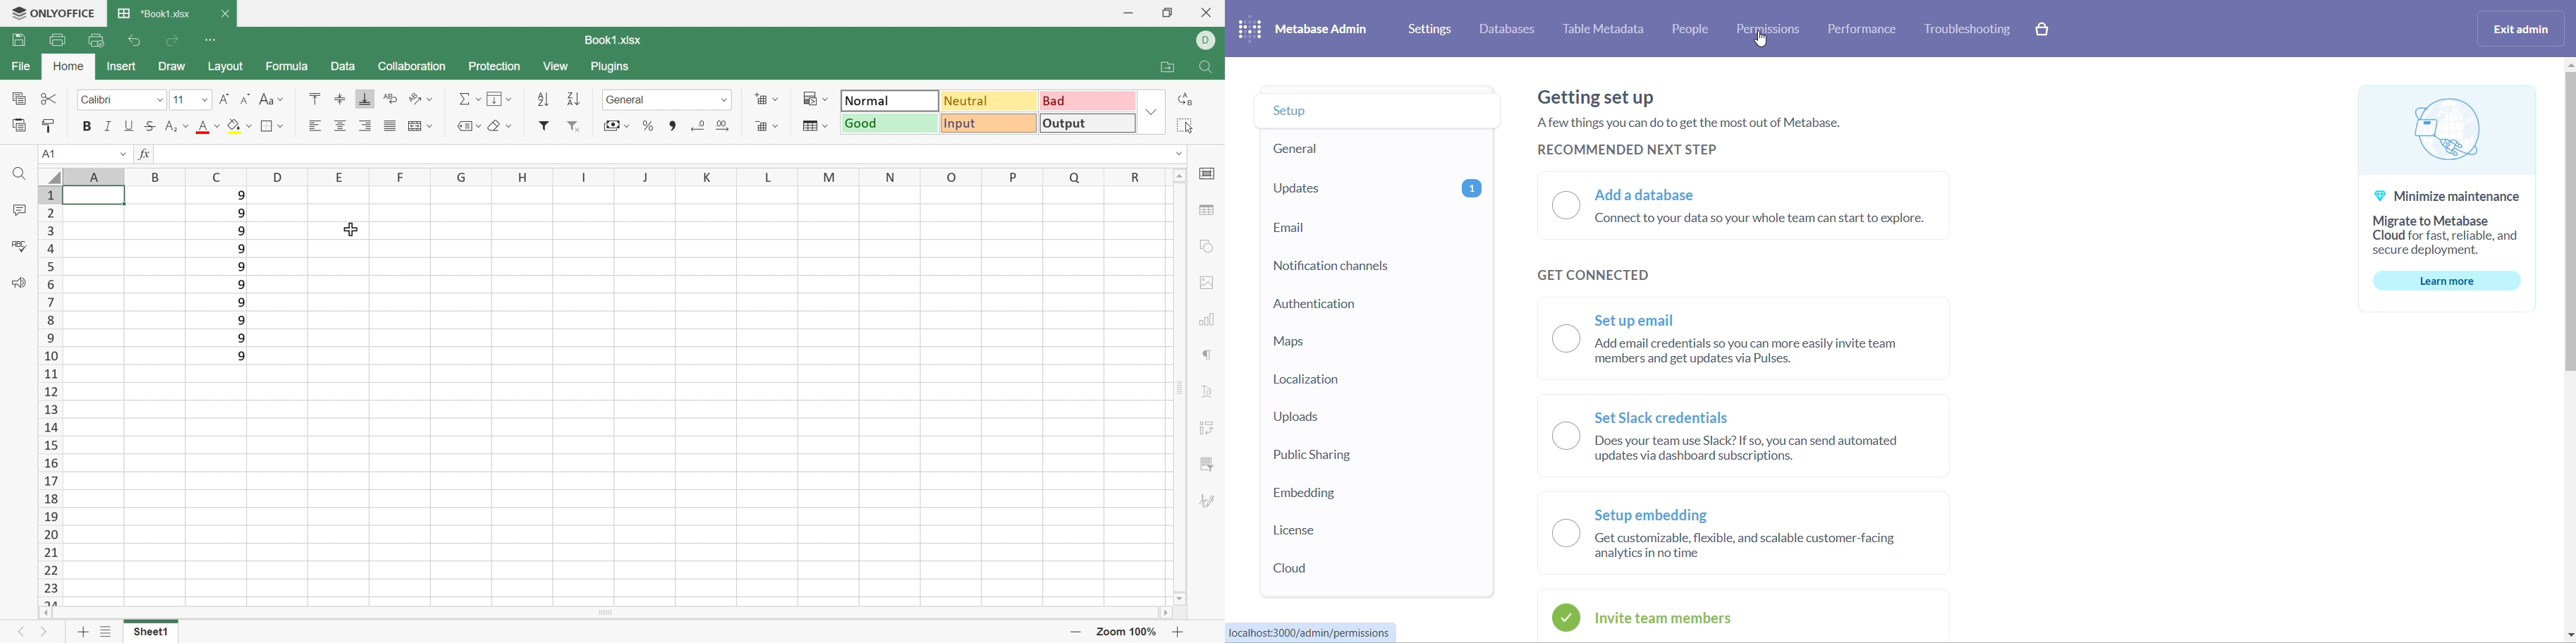 This screenshot has height=644, width=2576. I want to click on 9, so click(242, 229).